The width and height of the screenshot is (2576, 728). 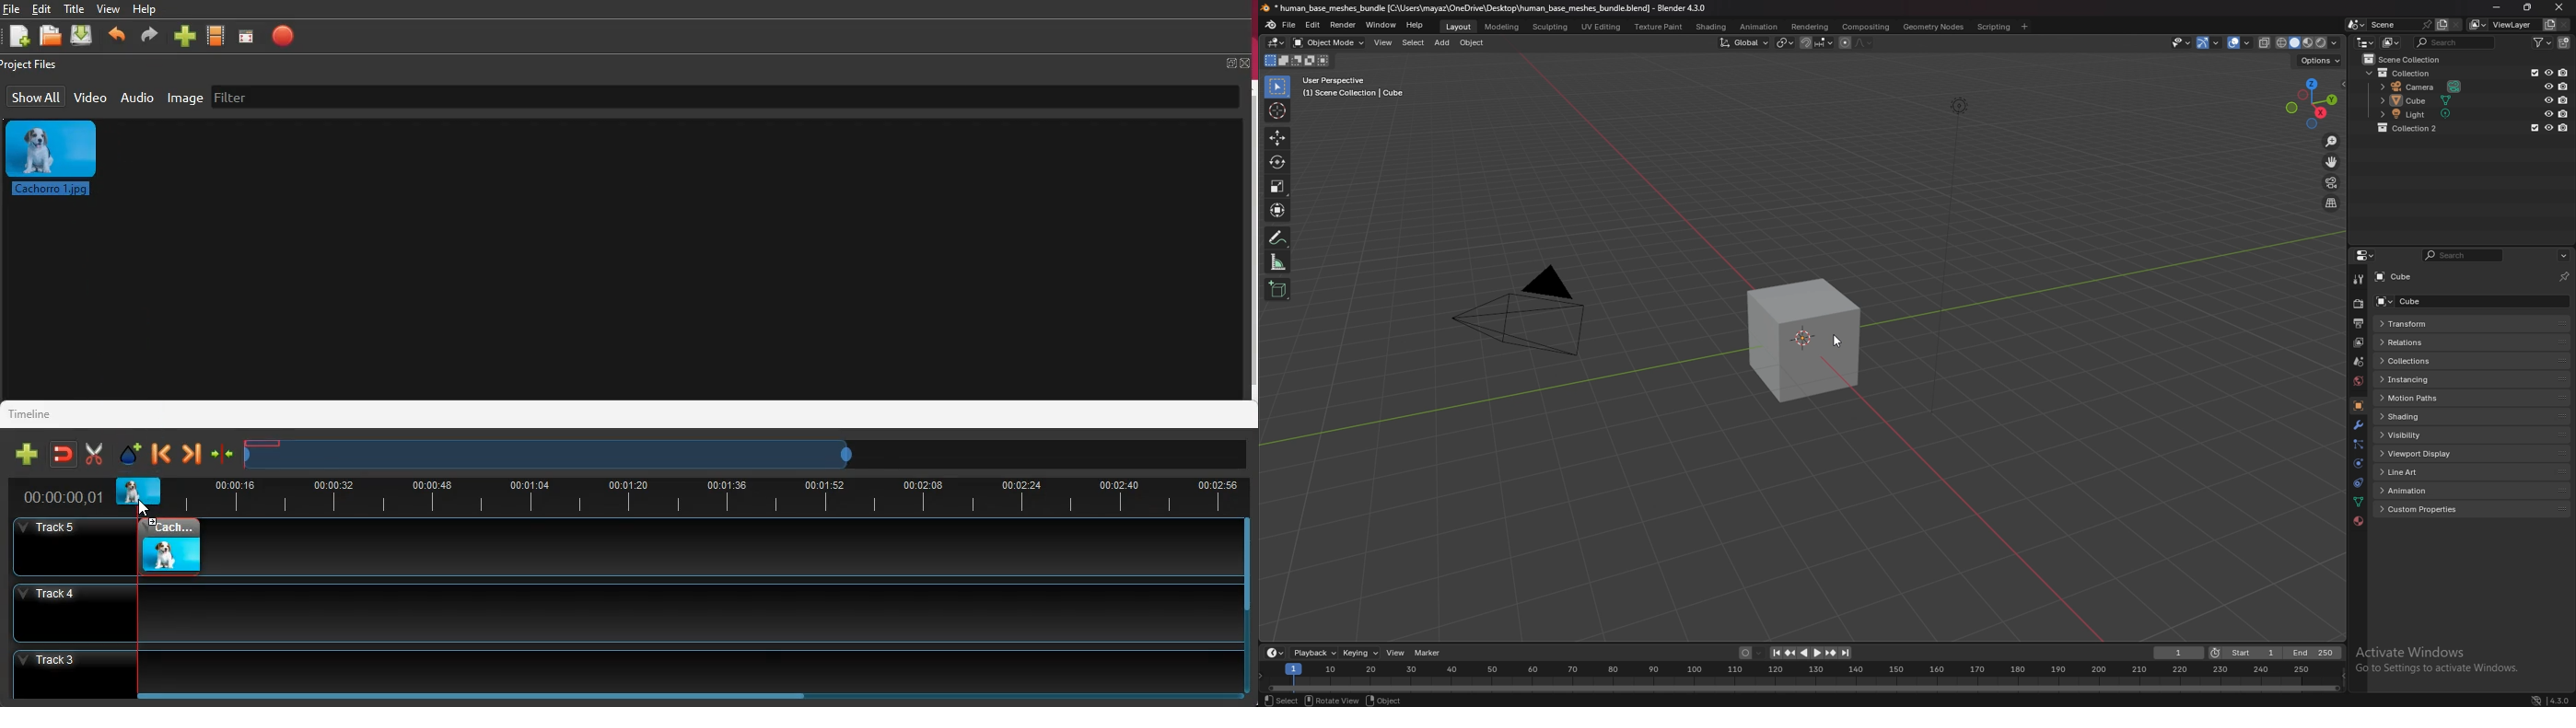 I want to click on help, so click(x=1415, y=25).